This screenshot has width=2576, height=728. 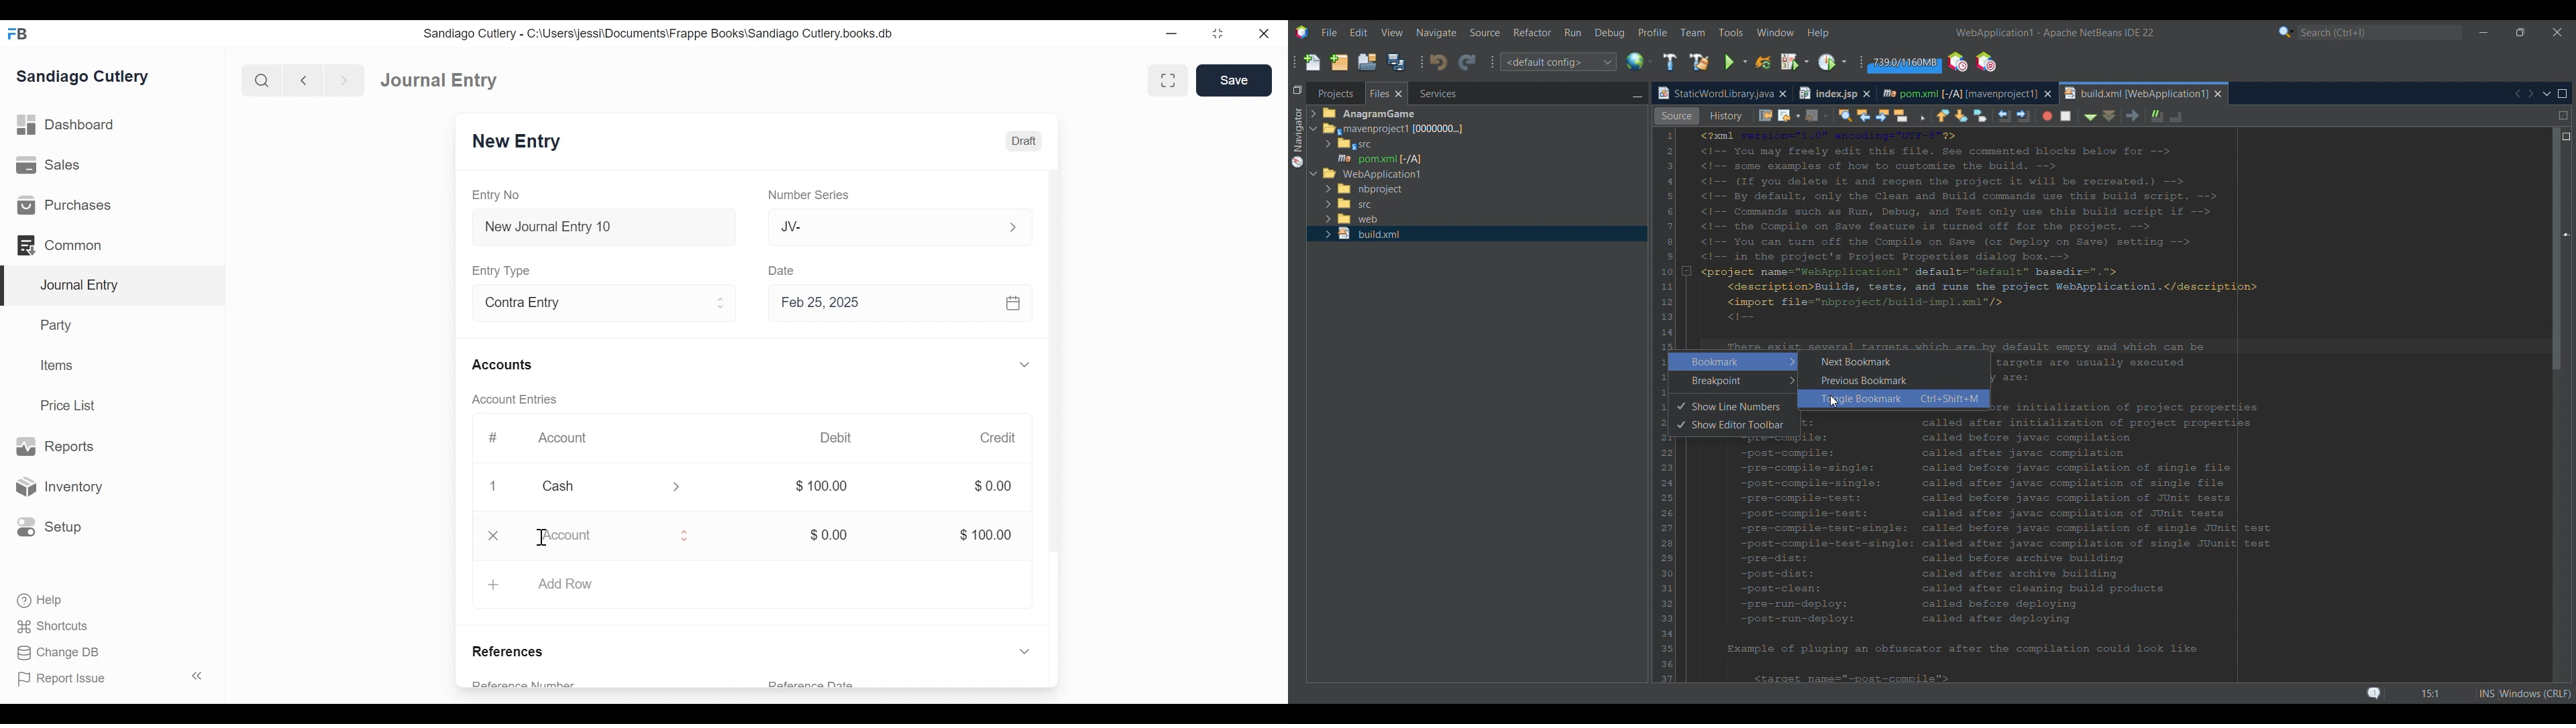 What do you see at coordinates (58, 367) in the screenshot?
I see `Items` at bounding box center [58, 367].